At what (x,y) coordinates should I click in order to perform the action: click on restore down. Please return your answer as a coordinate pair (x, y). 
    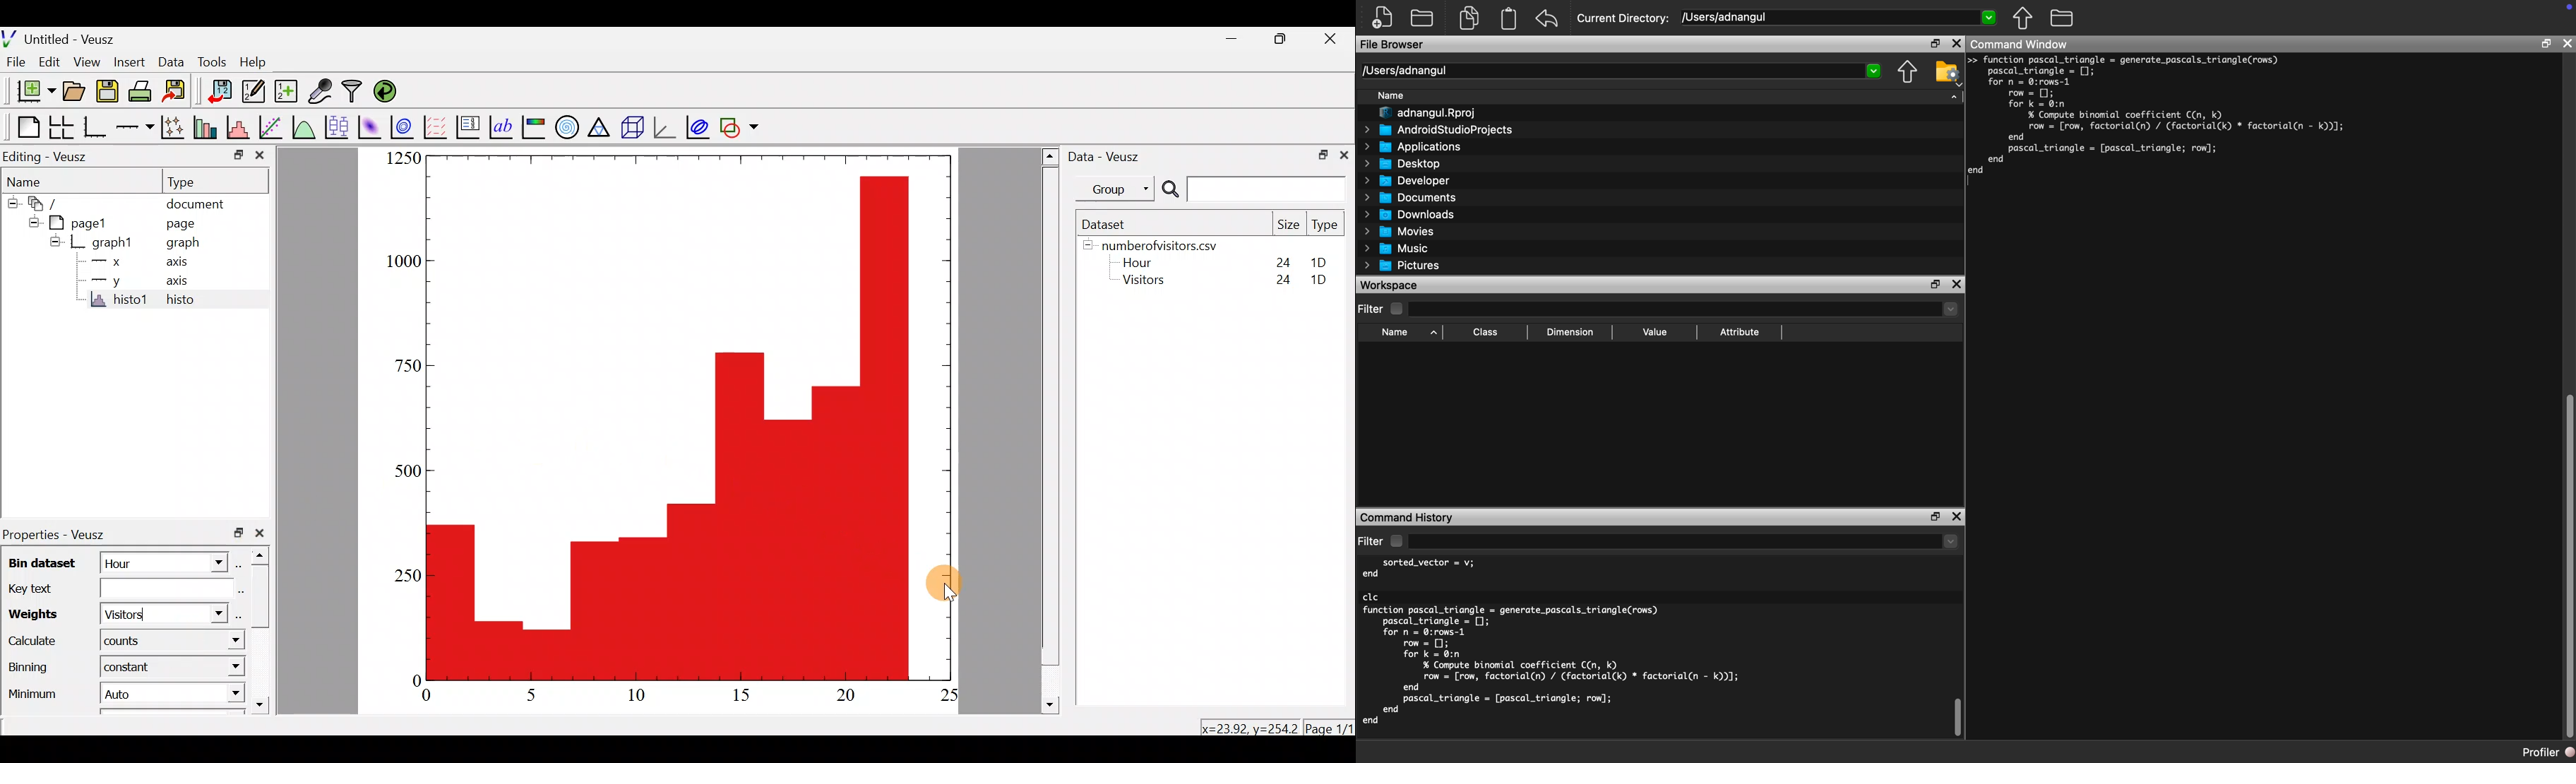
    Looking at the image, I should click on (1284, 41).